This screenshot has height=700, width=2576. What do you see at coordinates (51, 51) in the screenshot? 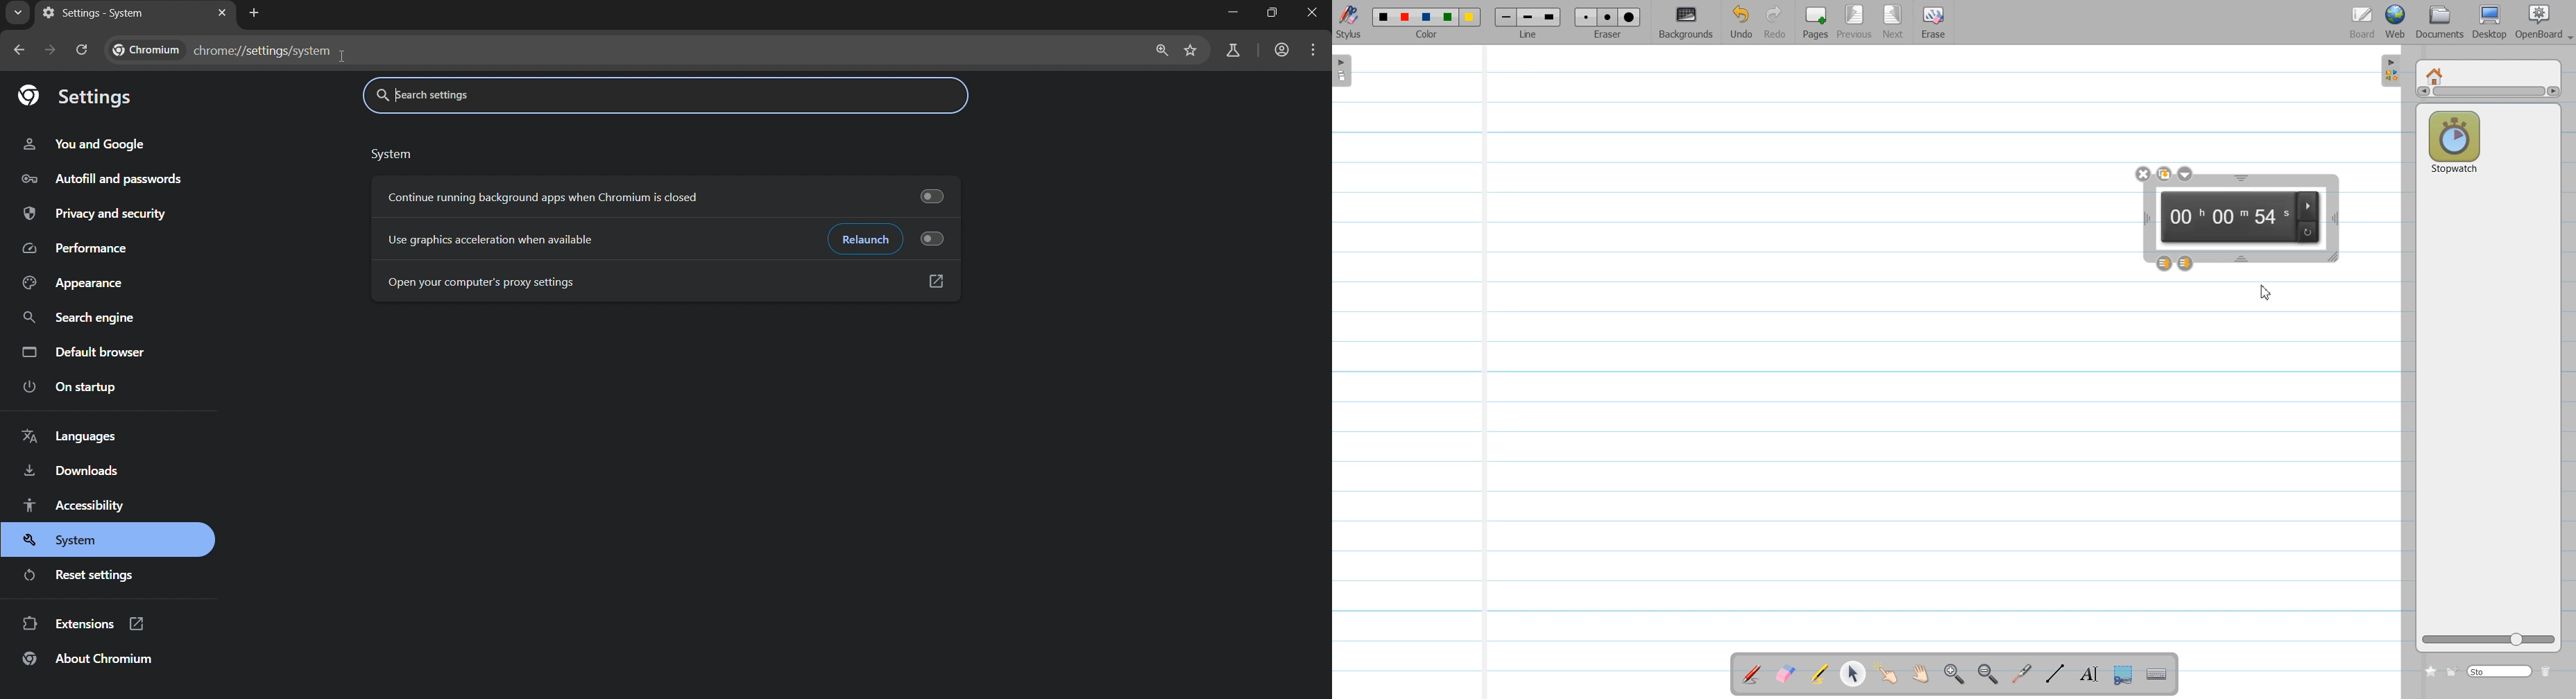
I see `go forward one page` at bounding box center [51, 51].